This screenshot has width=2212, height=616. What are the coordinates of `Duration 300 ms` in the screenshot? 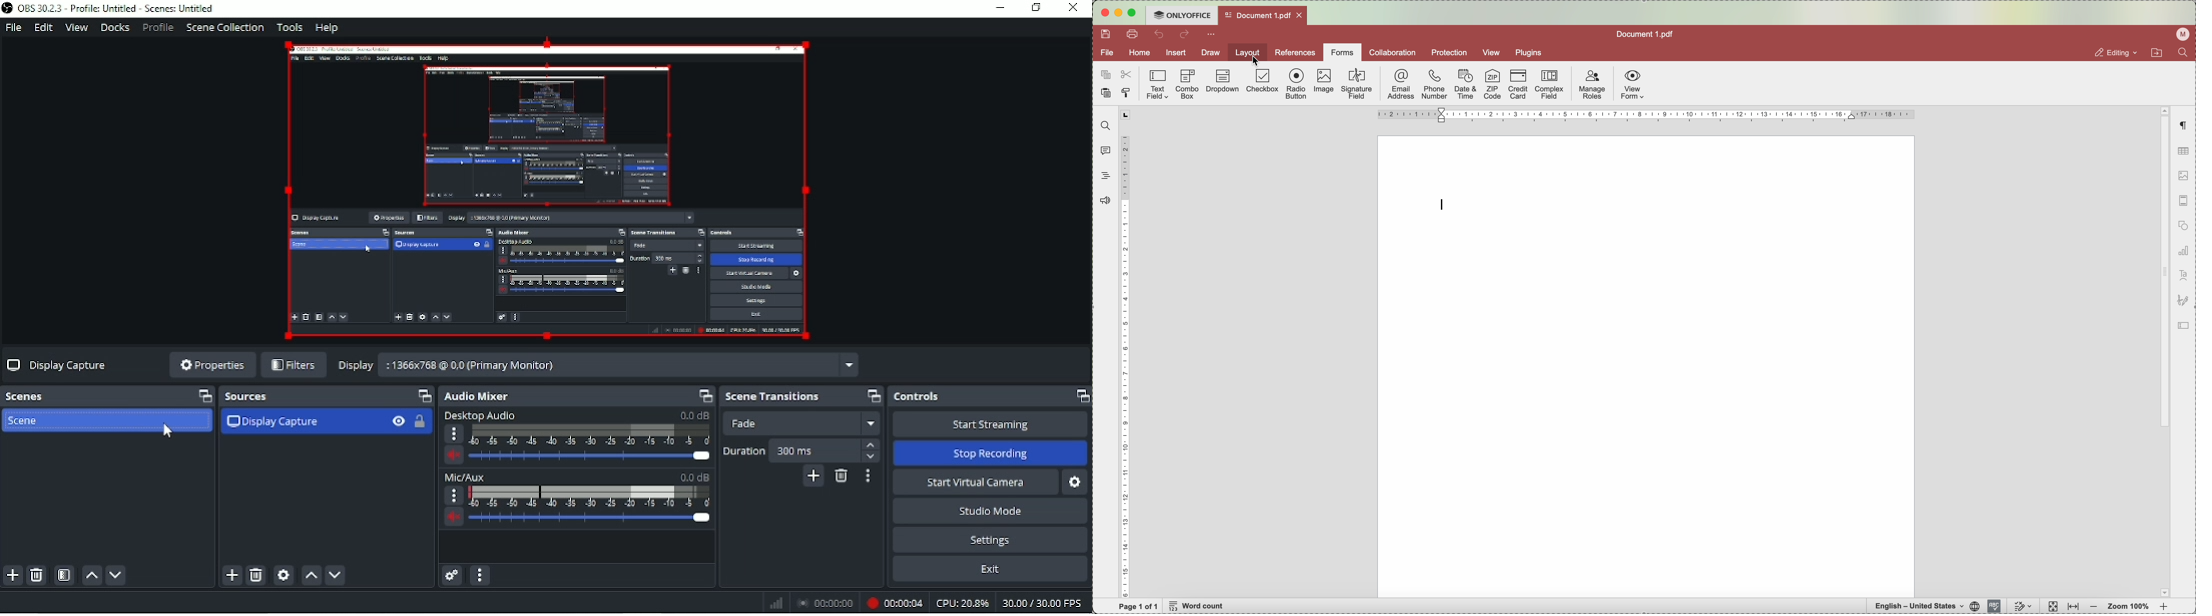 It's located at (802, 450).